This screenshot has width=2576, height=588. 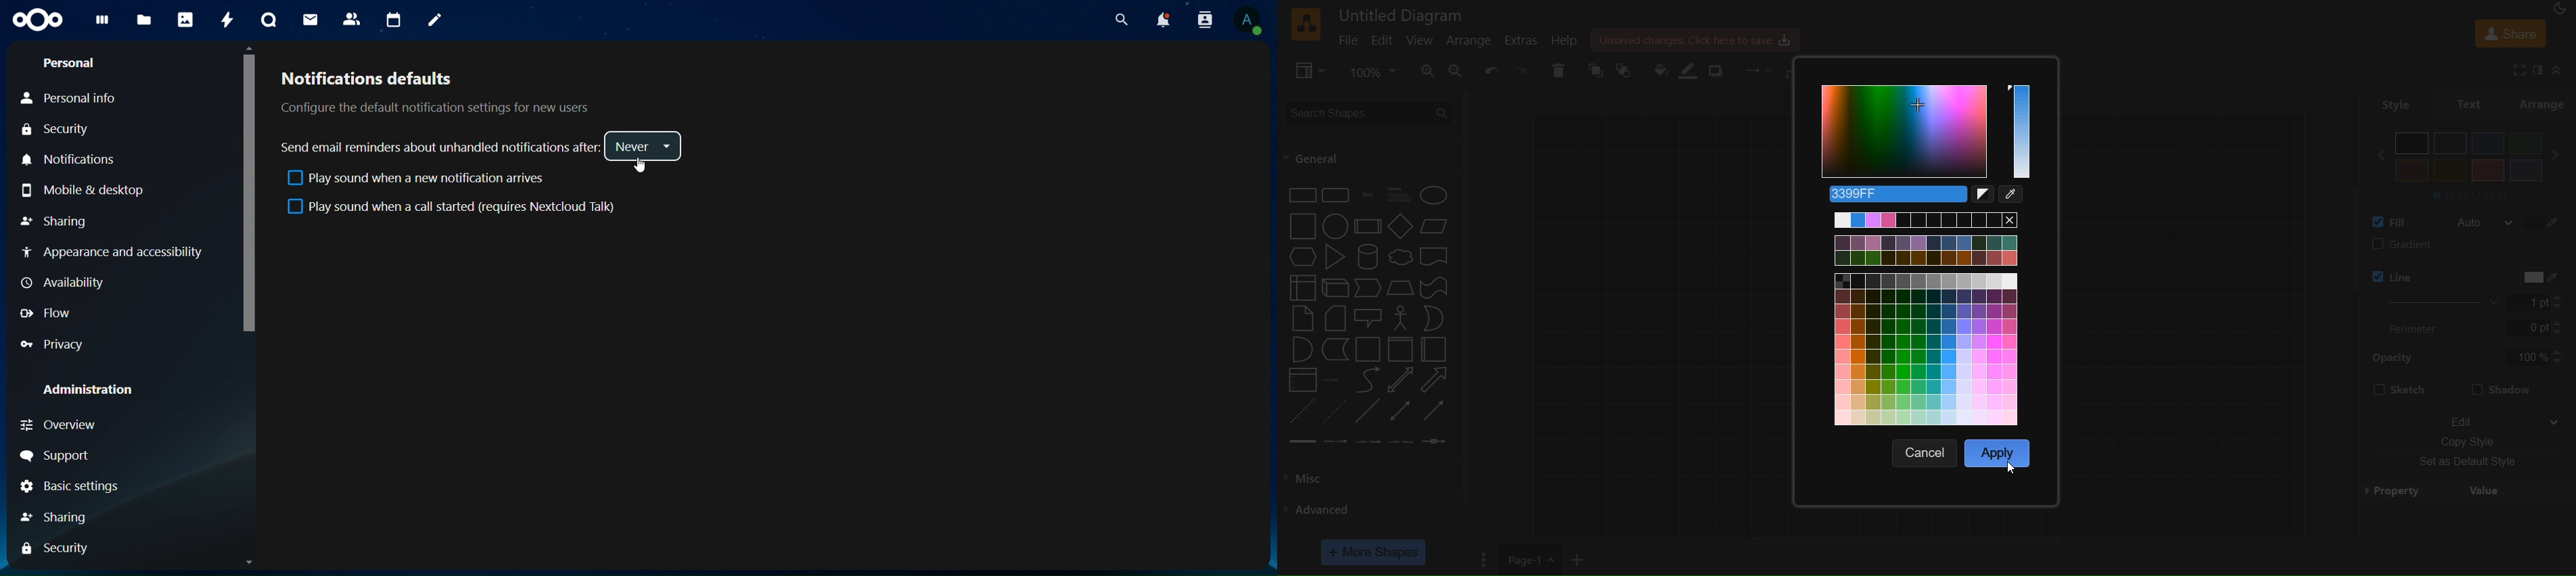 What do you see at coordinates (1368, 226) in the screenshot?
I see `process` at bounding box center [1368, 226].